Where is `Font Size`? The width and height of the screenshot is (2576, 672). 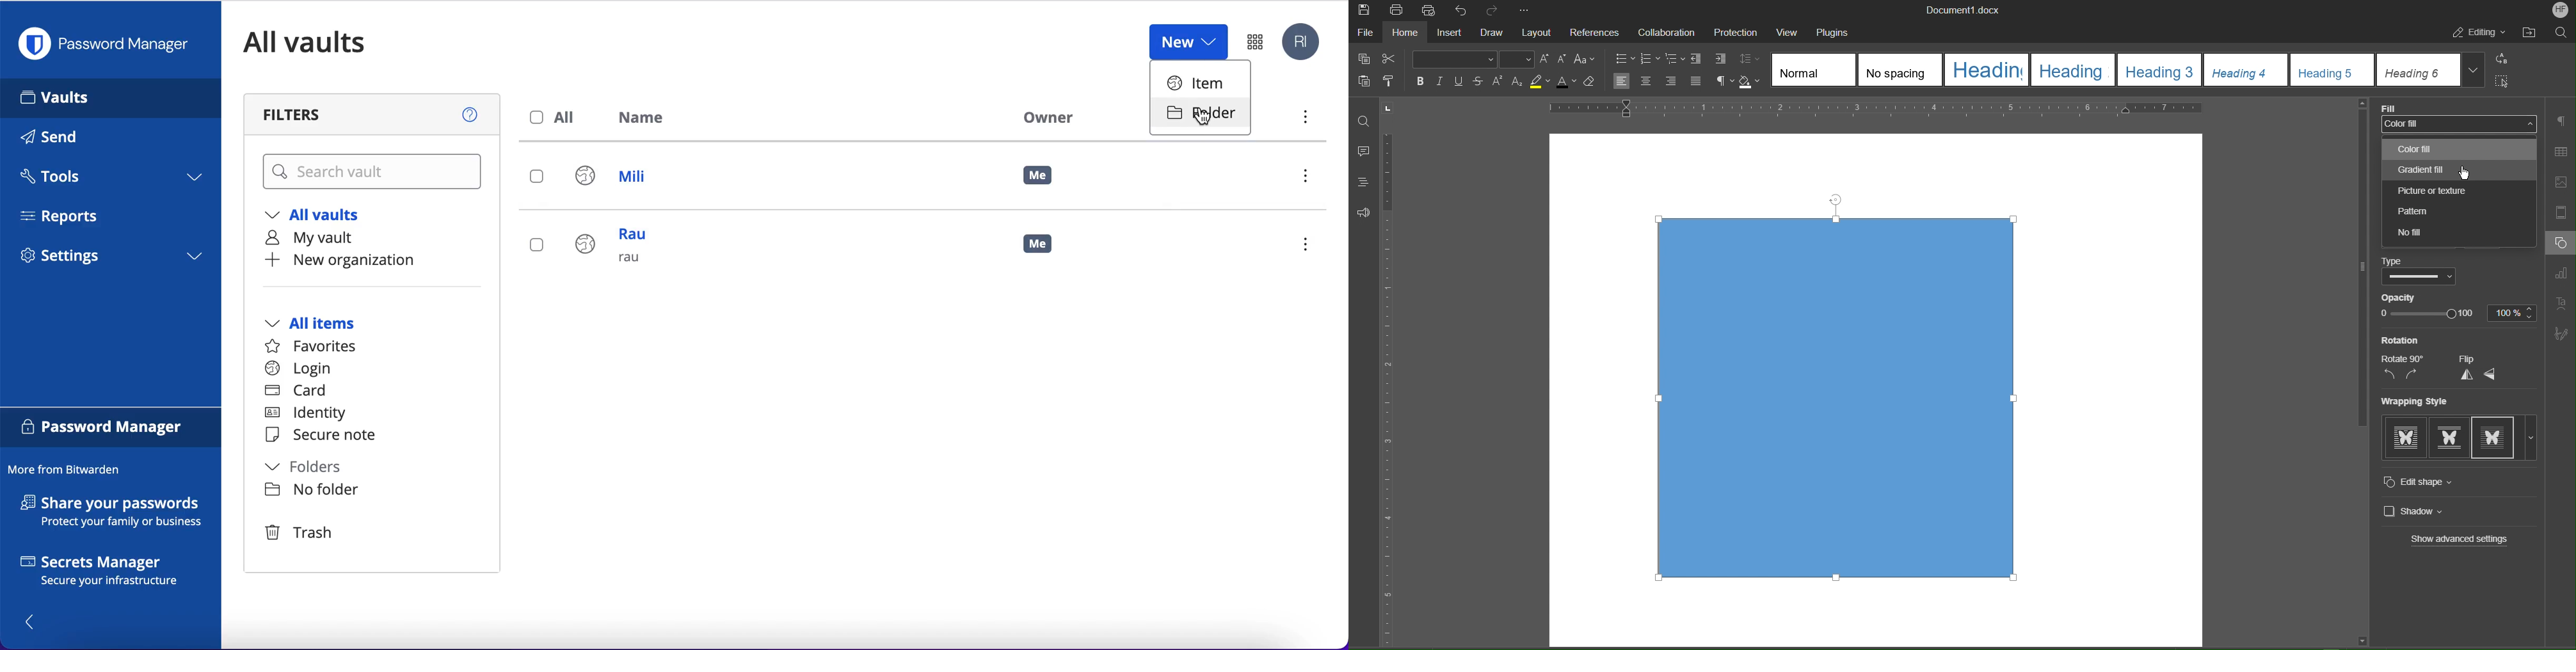 Font Size is located at coordinates (1516, 60).